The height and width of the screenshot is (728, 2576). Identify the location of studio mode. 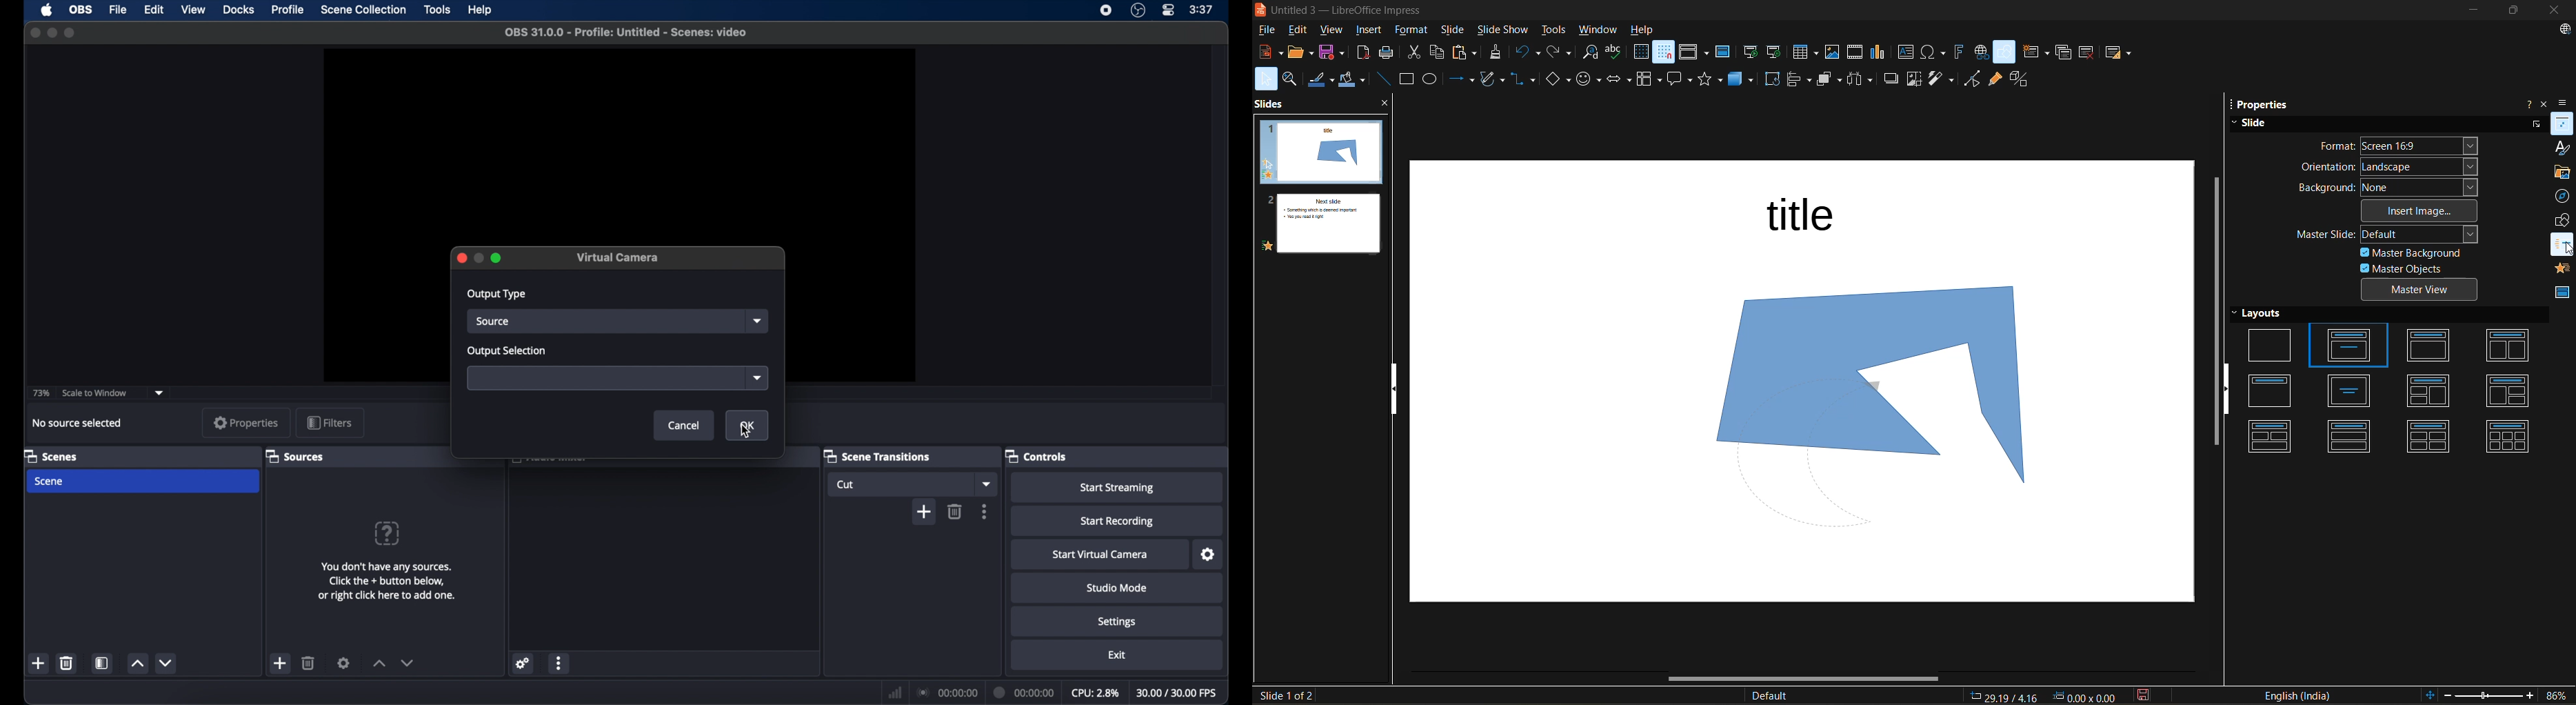
(1119, 588).